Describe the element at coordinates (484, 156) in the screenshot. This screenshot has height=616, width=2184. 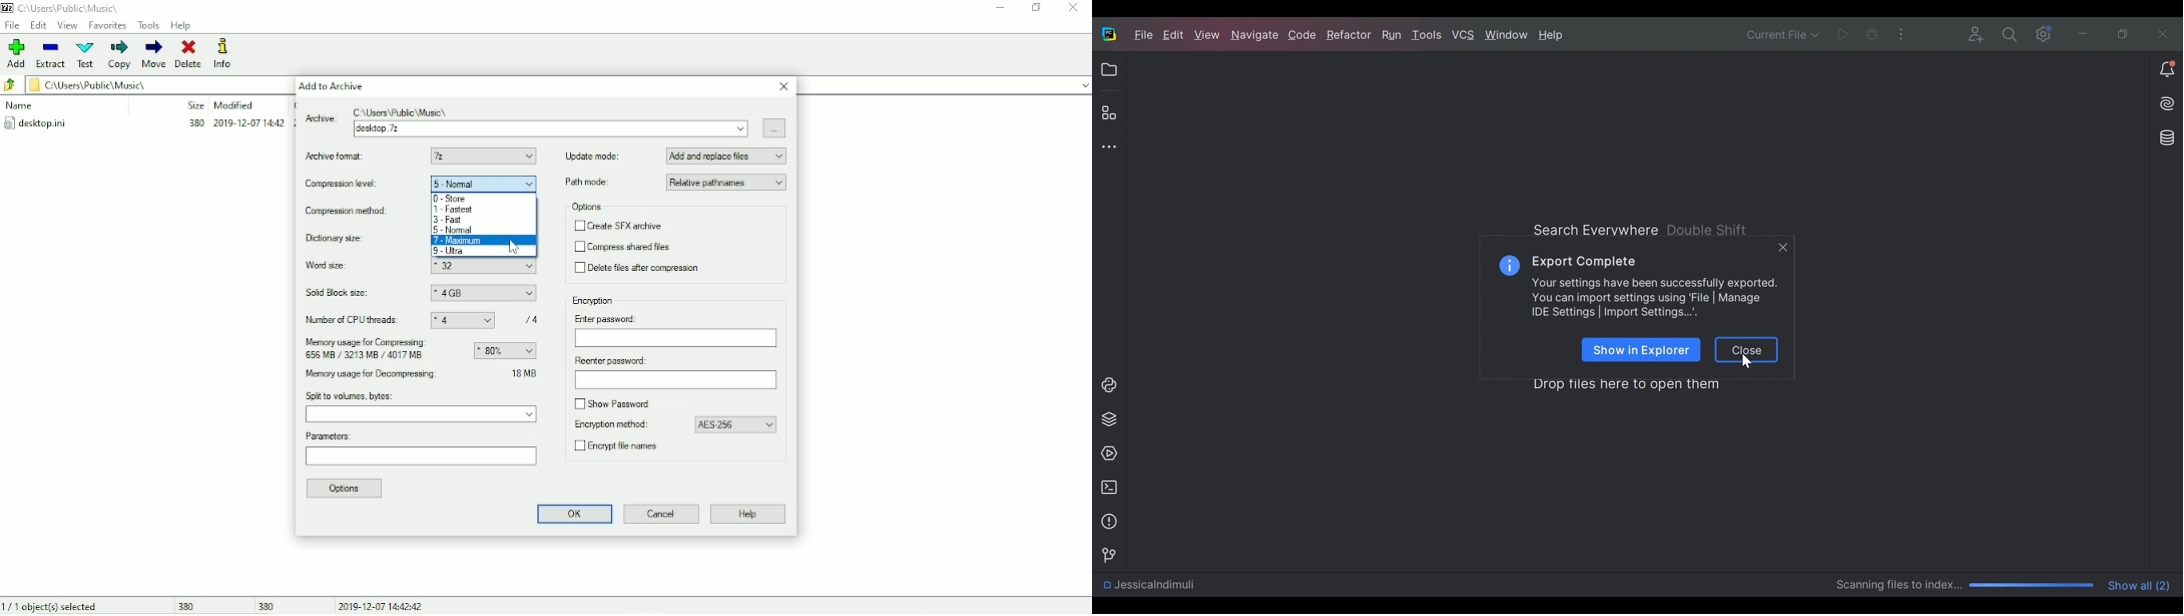
I see `7z` at that location.